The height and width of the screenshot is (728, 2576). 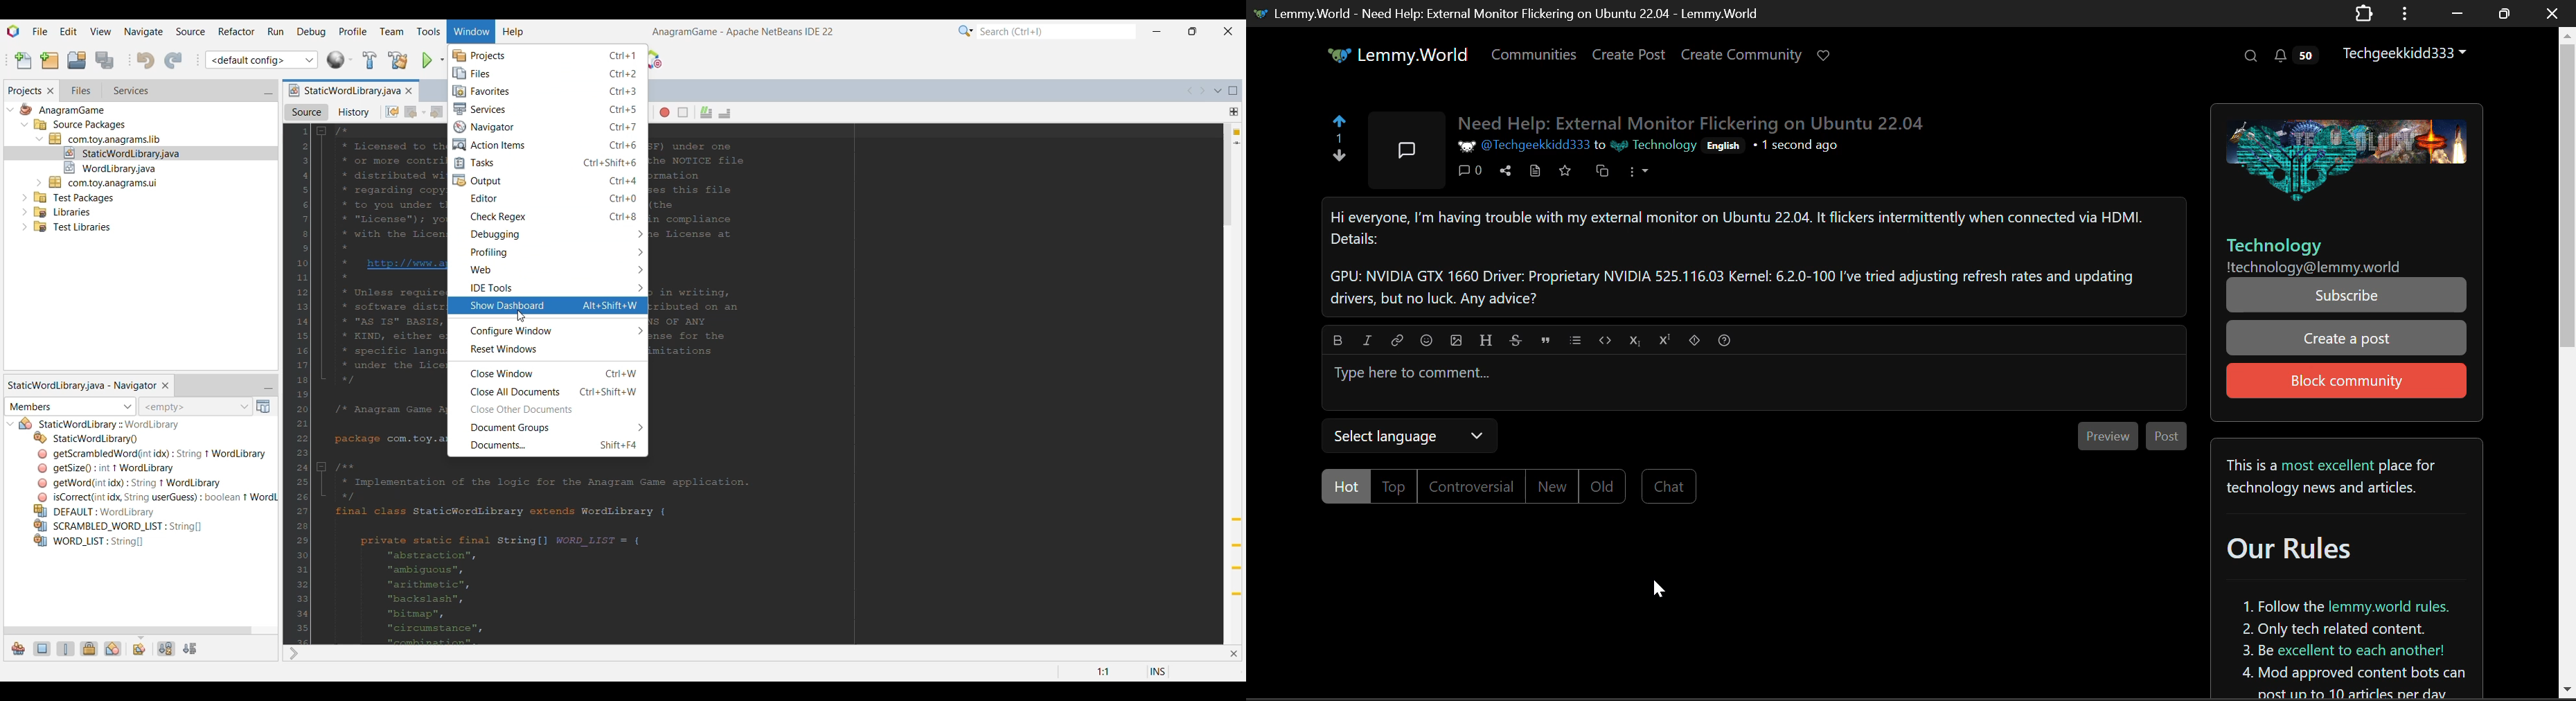 I want to click on Chat, so click(x=1669, y=486).